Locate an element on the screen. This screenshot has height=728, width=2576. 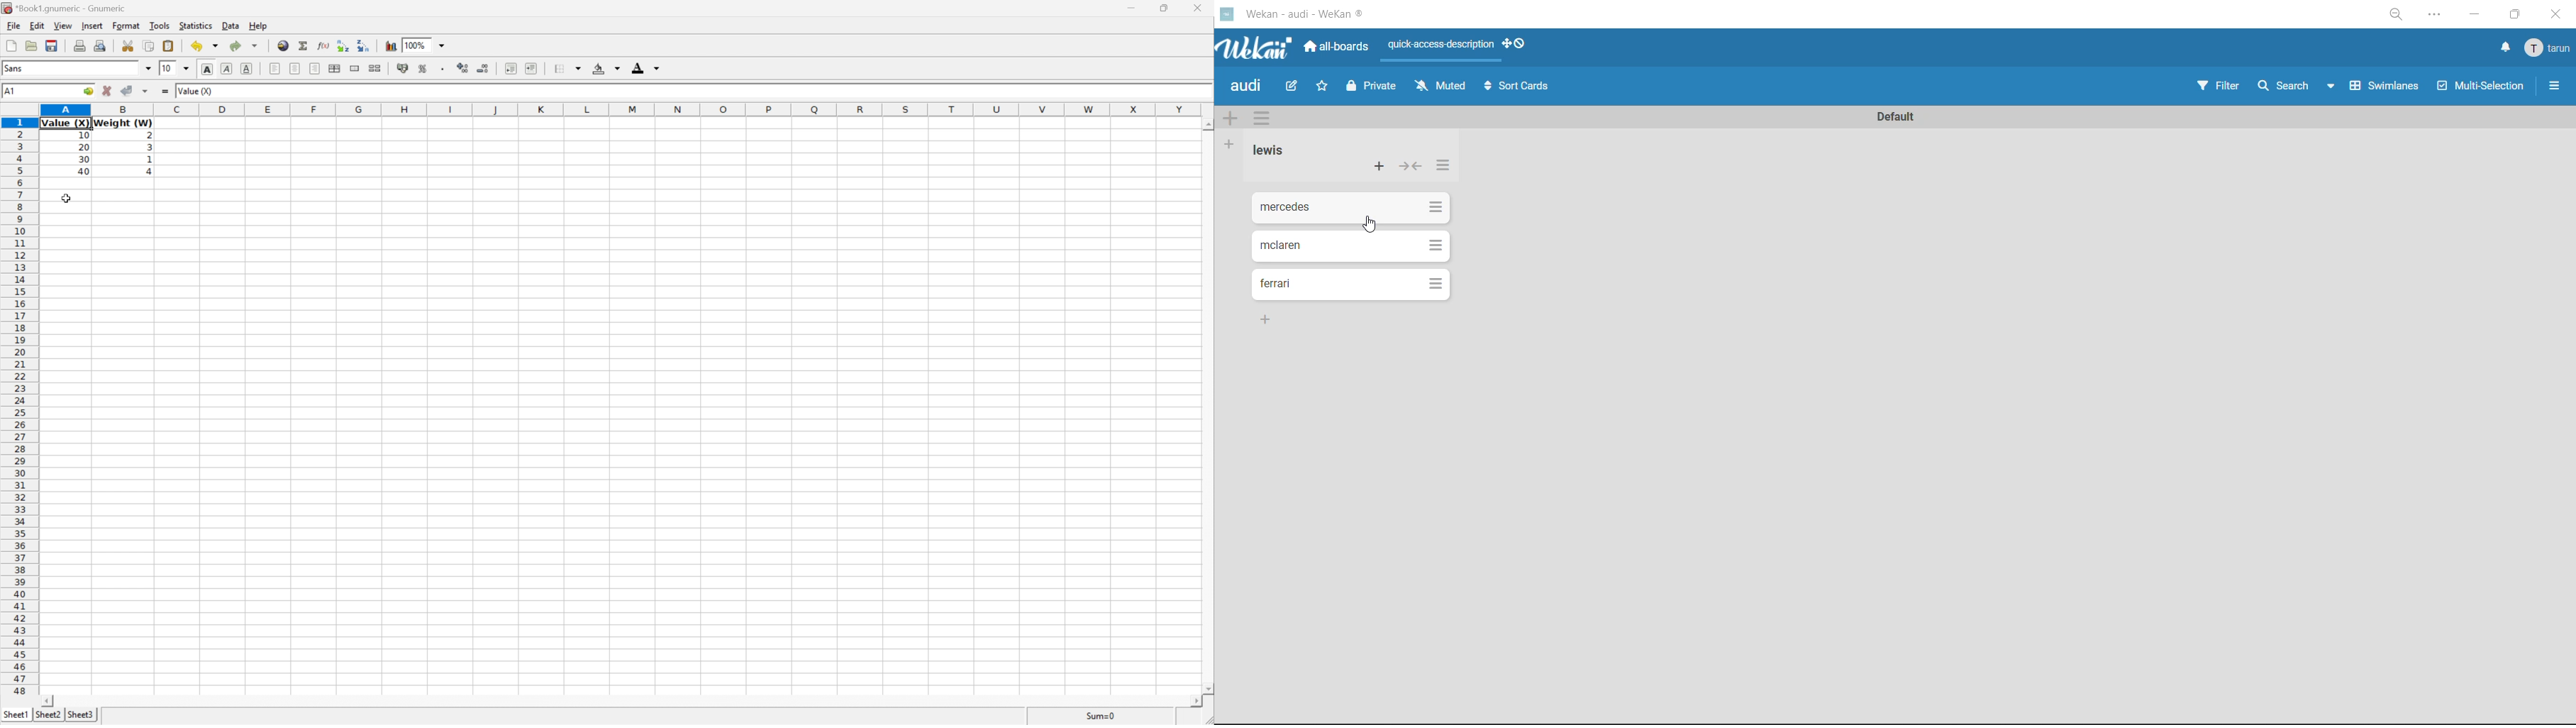
menu is located at coordinates (2549, 49).